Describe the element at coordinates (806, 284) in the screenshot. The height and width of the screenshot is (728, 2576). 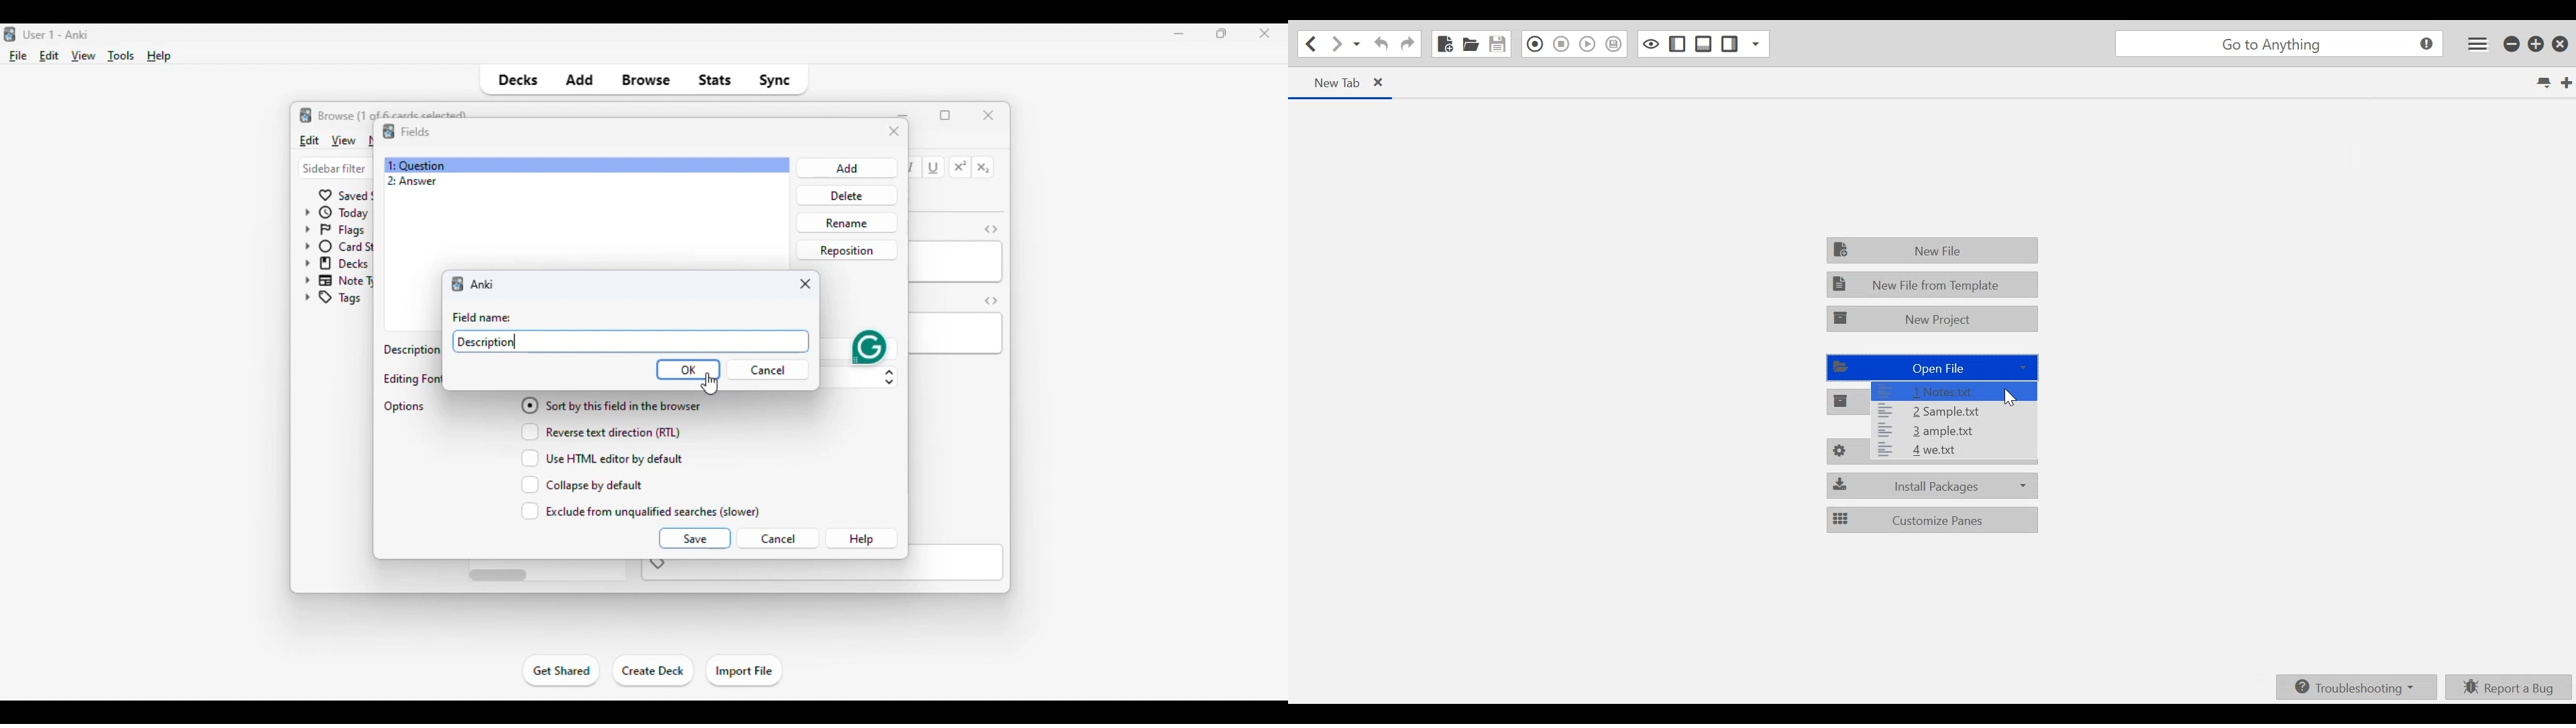
I see `close` at that location.